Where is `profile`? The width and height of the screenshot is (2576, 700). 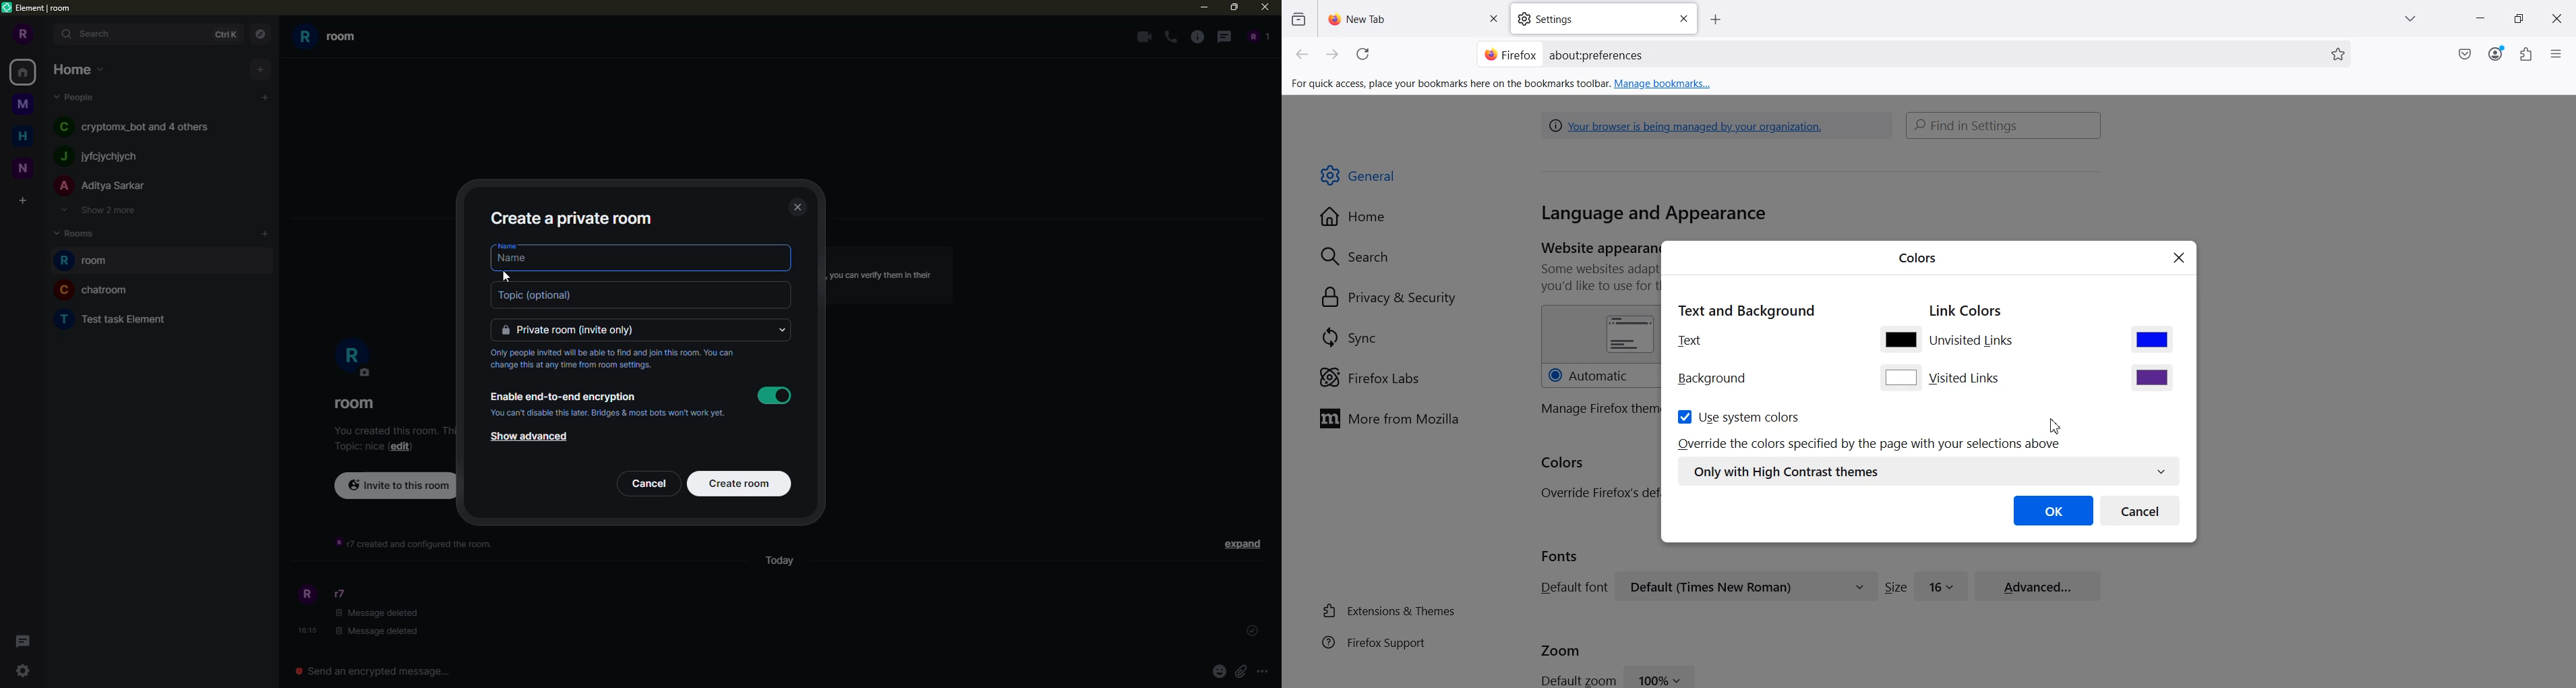 profile is located at coordinates (354, 358).